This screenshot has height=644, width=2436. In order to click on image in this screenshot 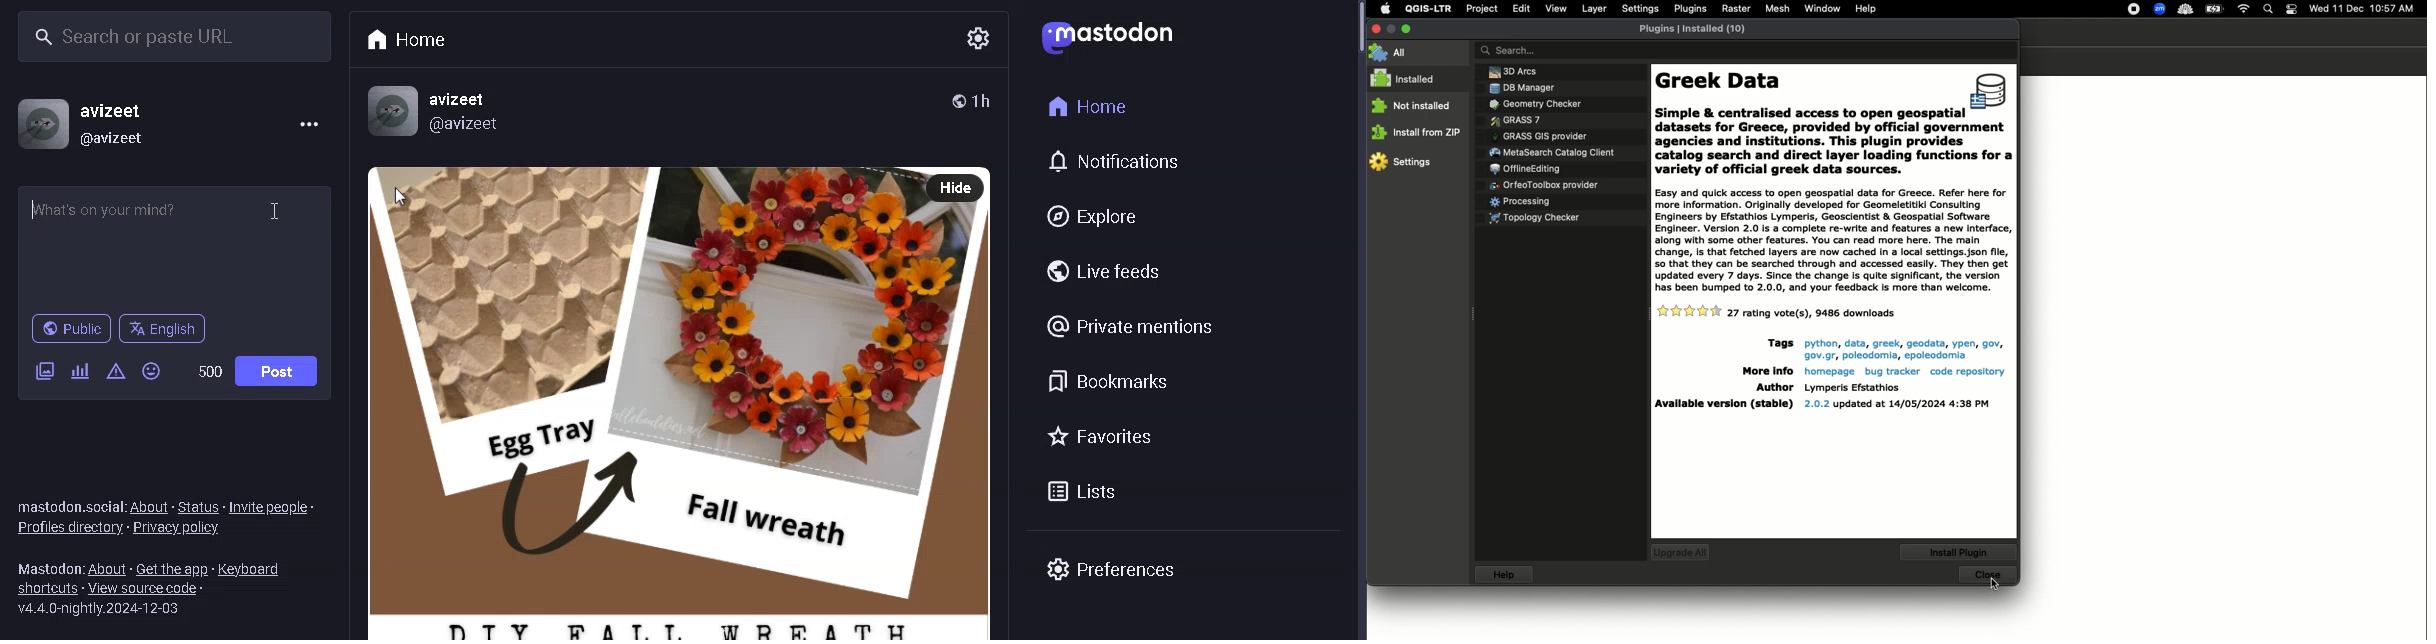, I will do `click(1991, 92)`.